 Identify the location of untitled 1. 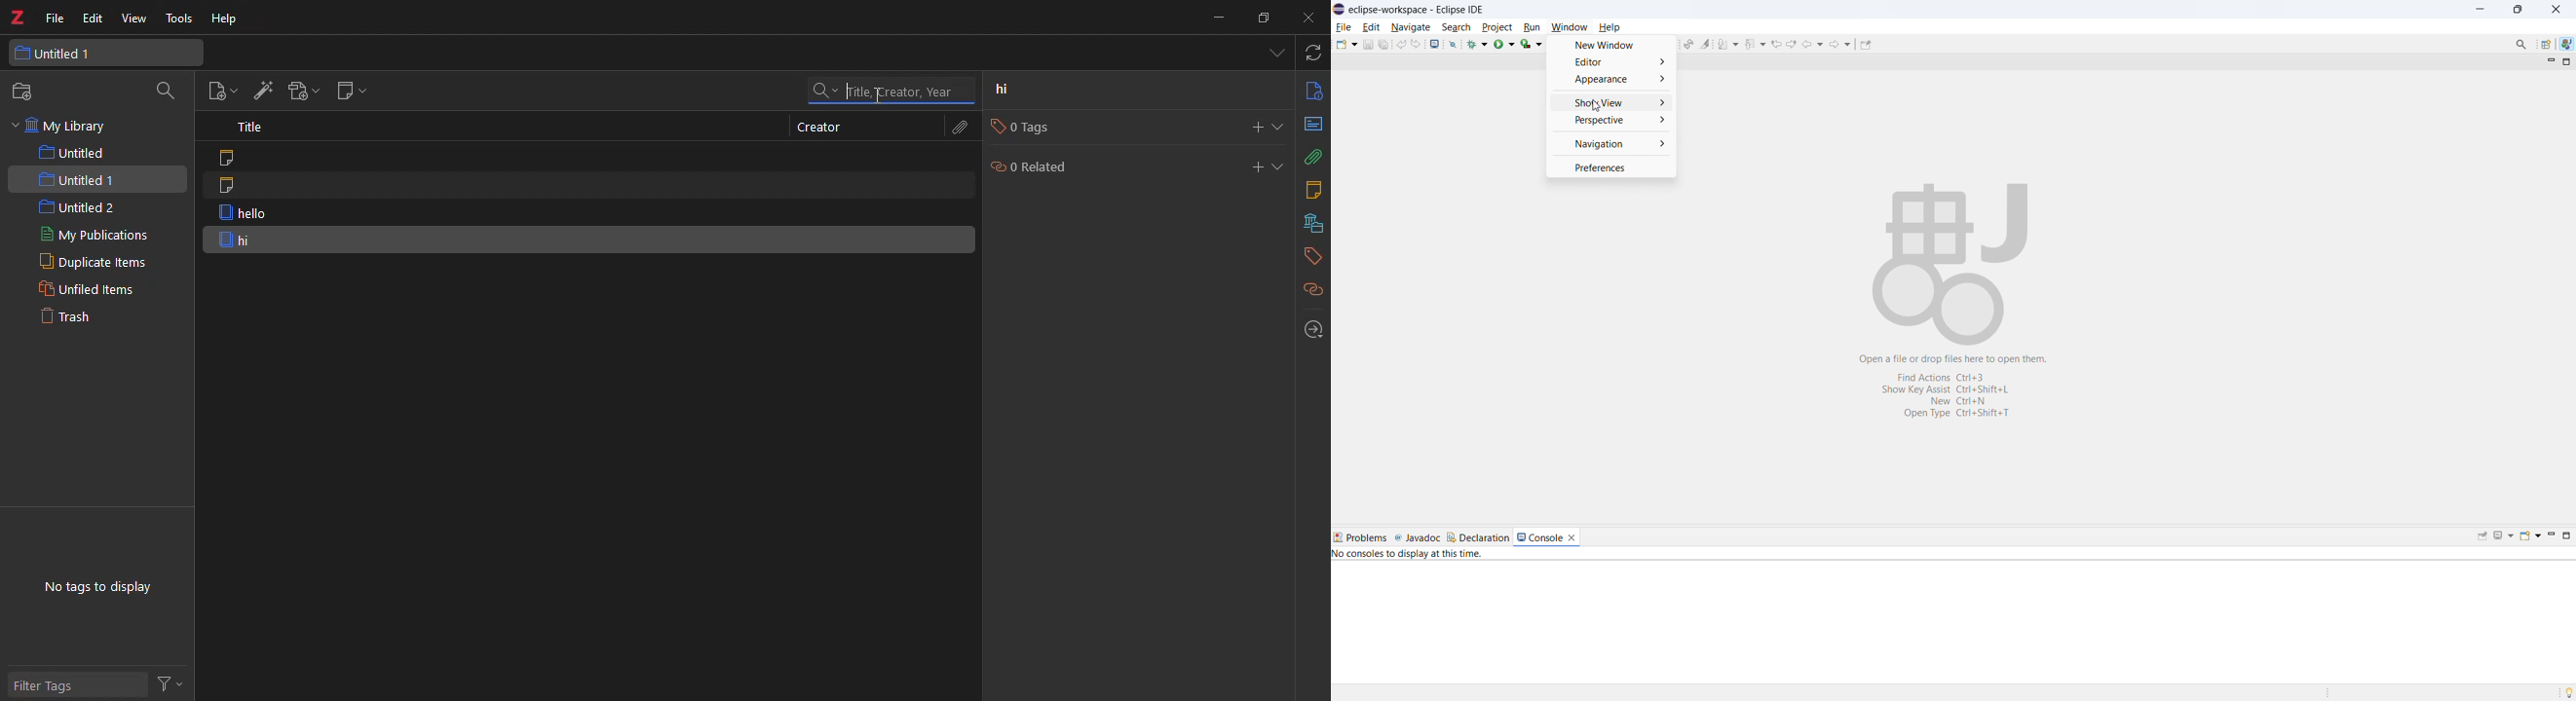
(78, 180).